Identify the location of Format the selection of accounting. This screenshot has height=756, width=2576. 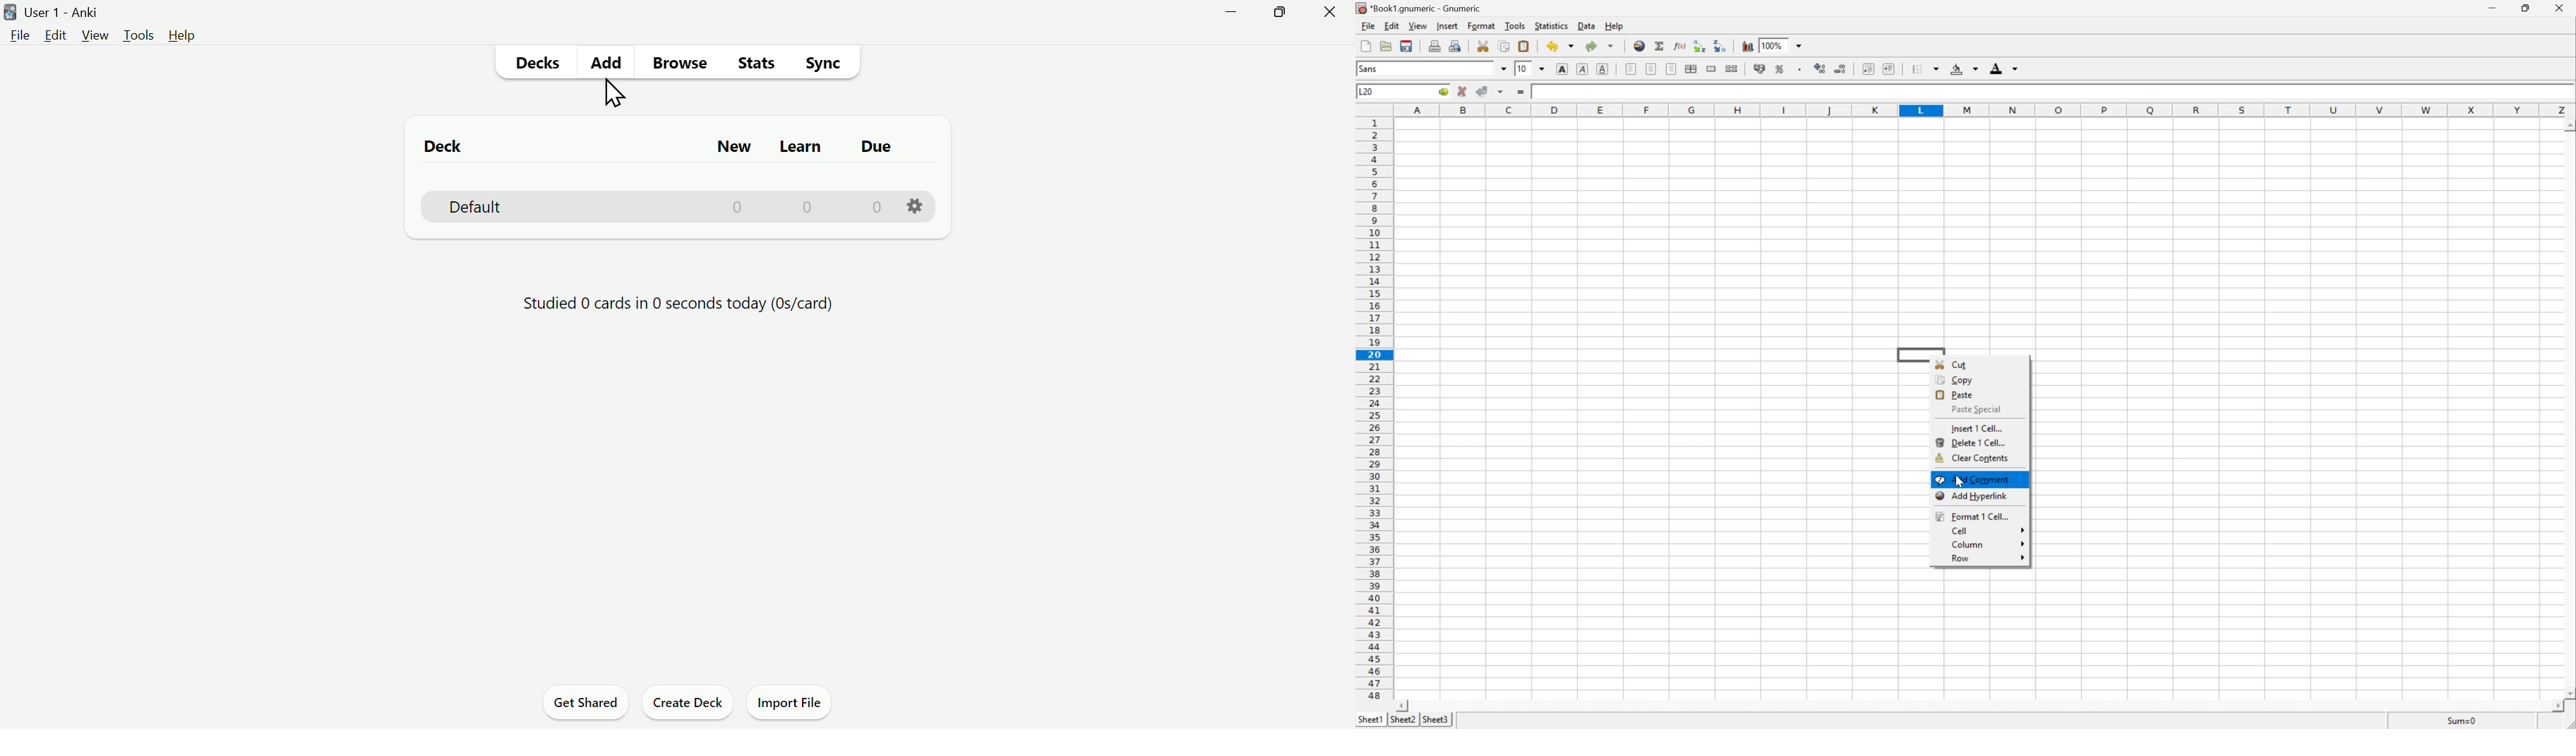
(1761, 69).